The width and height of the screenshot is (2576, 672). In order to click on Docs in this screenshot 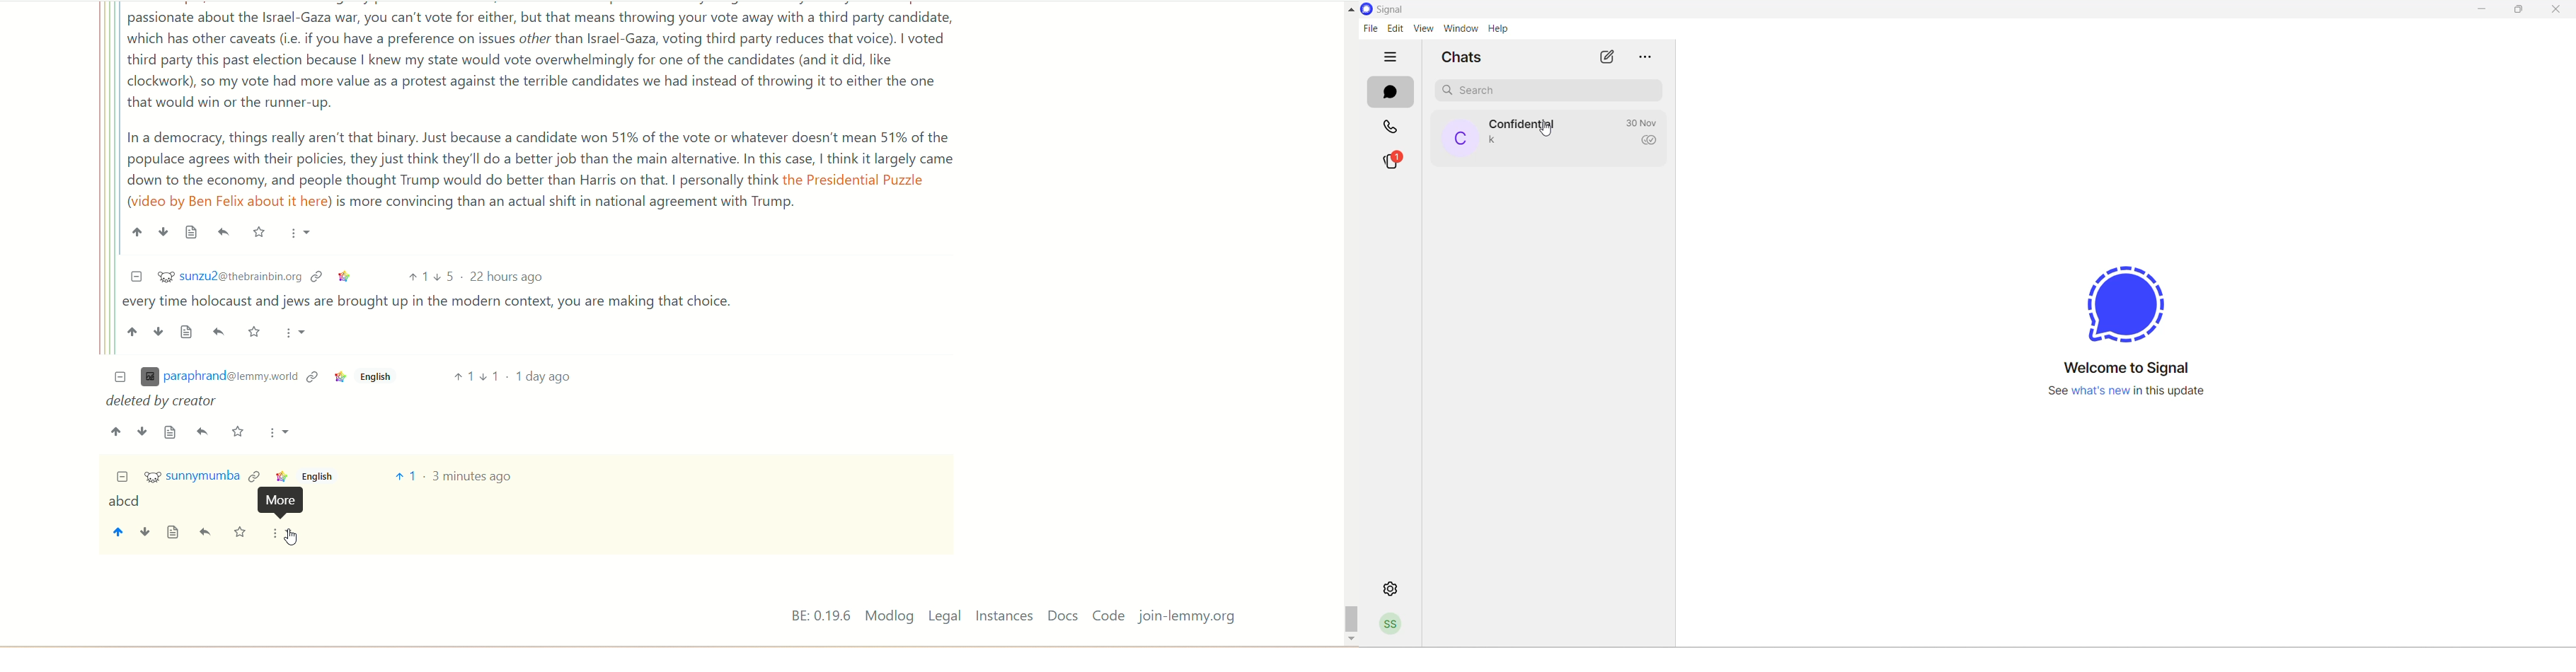, I will do `click(1064, 615)`.